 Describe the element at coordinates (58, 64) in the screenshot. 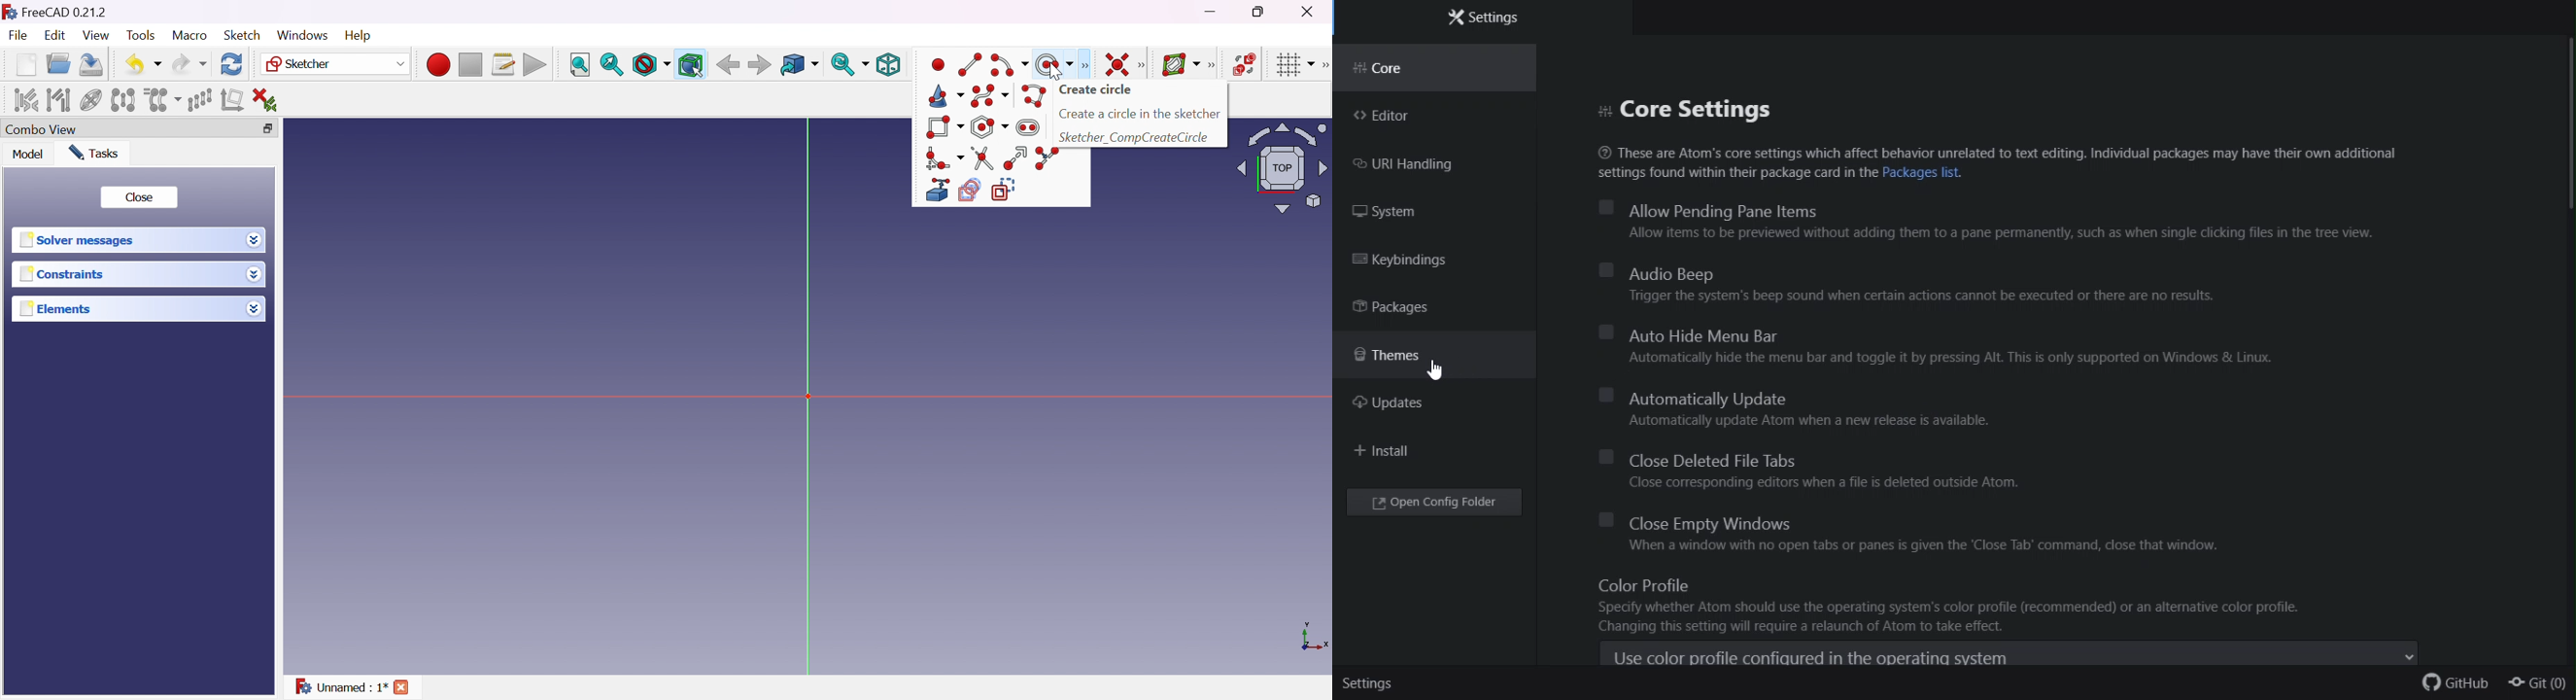

I see `Open` at that location.